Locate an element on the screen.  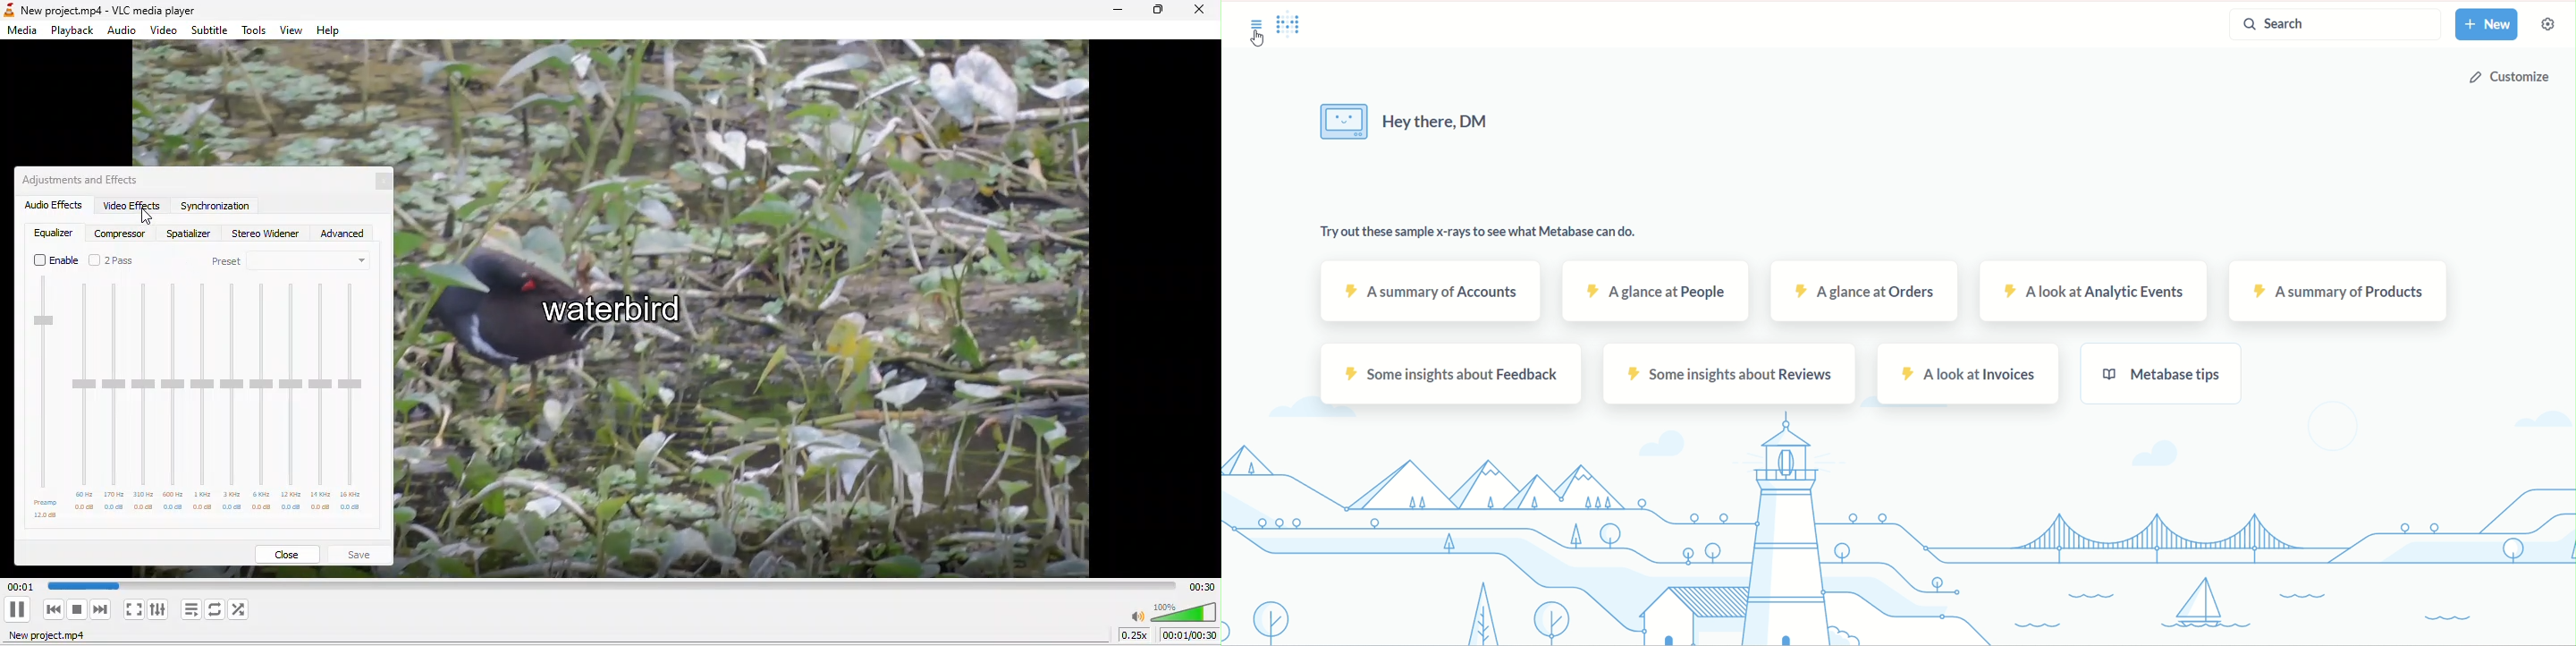
600hz volume bar is located at coordinates (173, 397).